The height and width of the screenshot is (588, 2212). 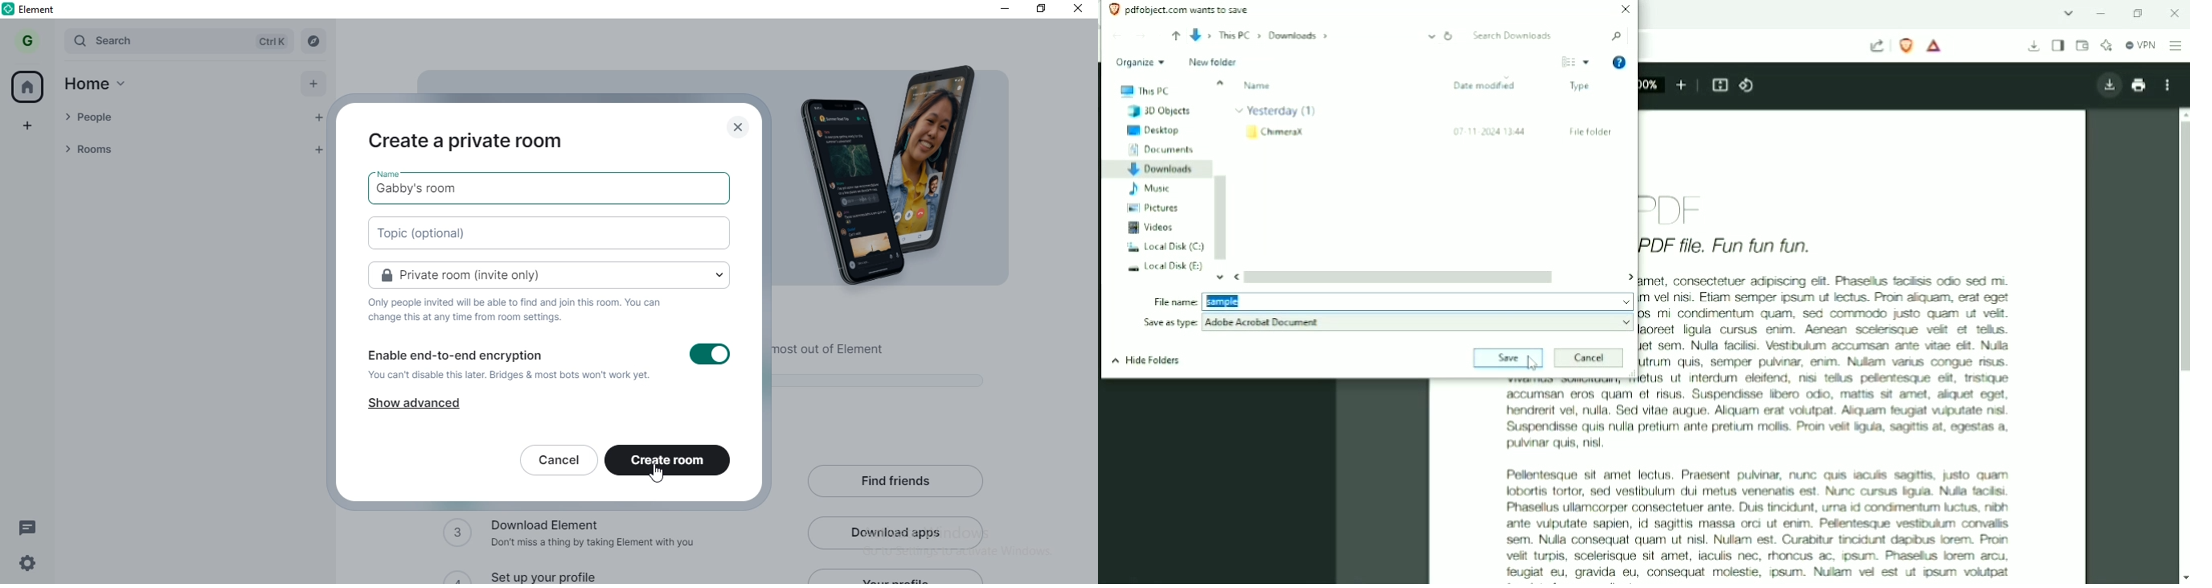 What do you see at coordinates (1449, 36) in the screenshot?
I see `Refresh "Downloads"` at bounding box center [1449, 36].